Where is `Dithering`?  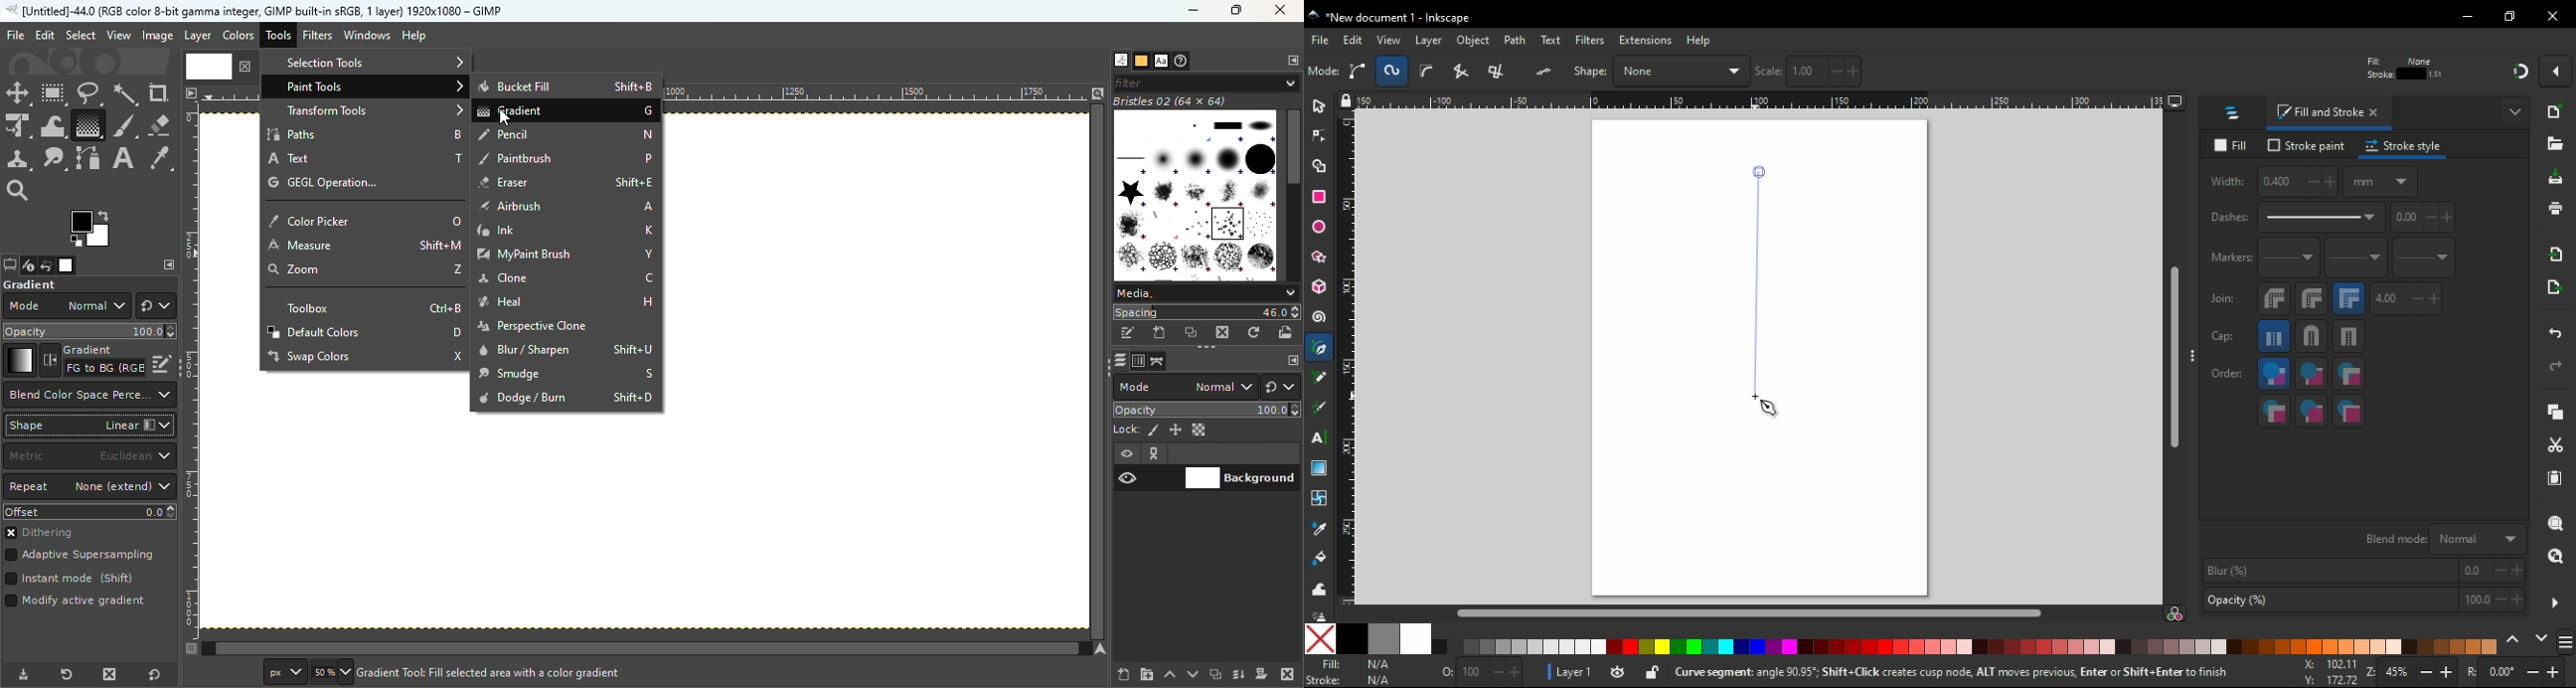 Dithering is located at coordinates (47, 534).